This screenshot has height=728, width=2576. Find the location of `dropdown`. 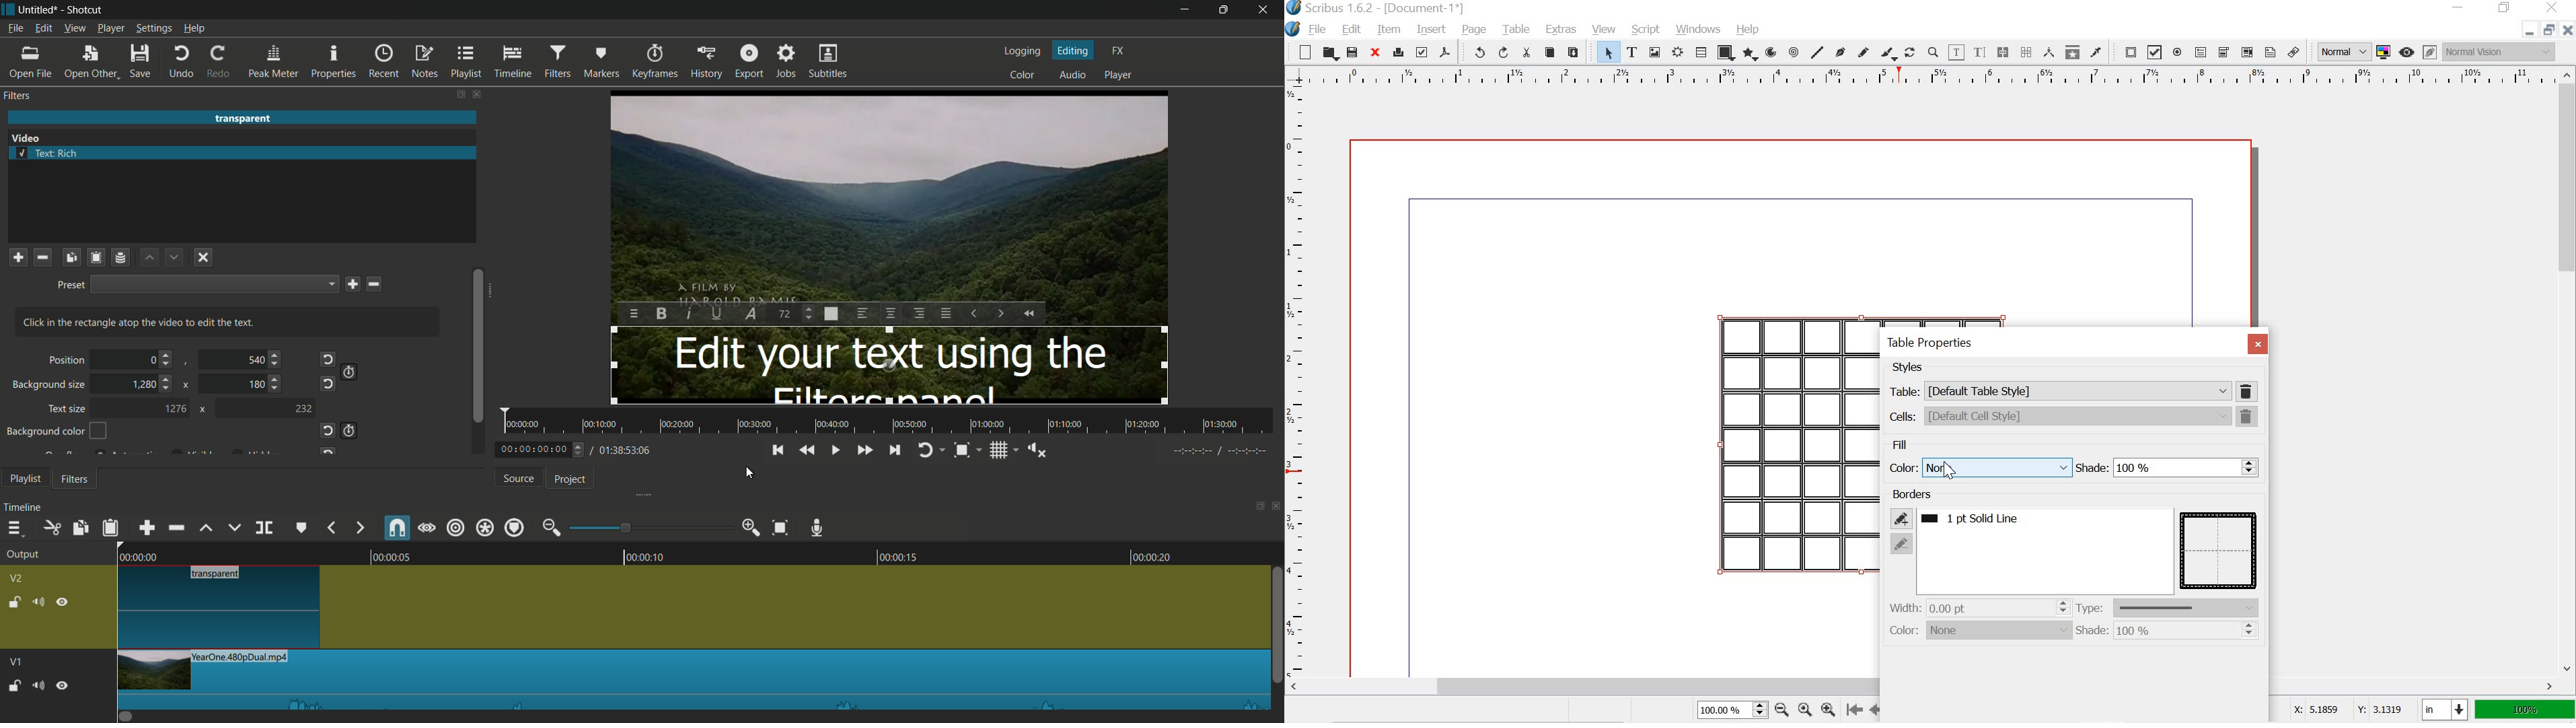

dropdown is located at coordinates (215, 284).